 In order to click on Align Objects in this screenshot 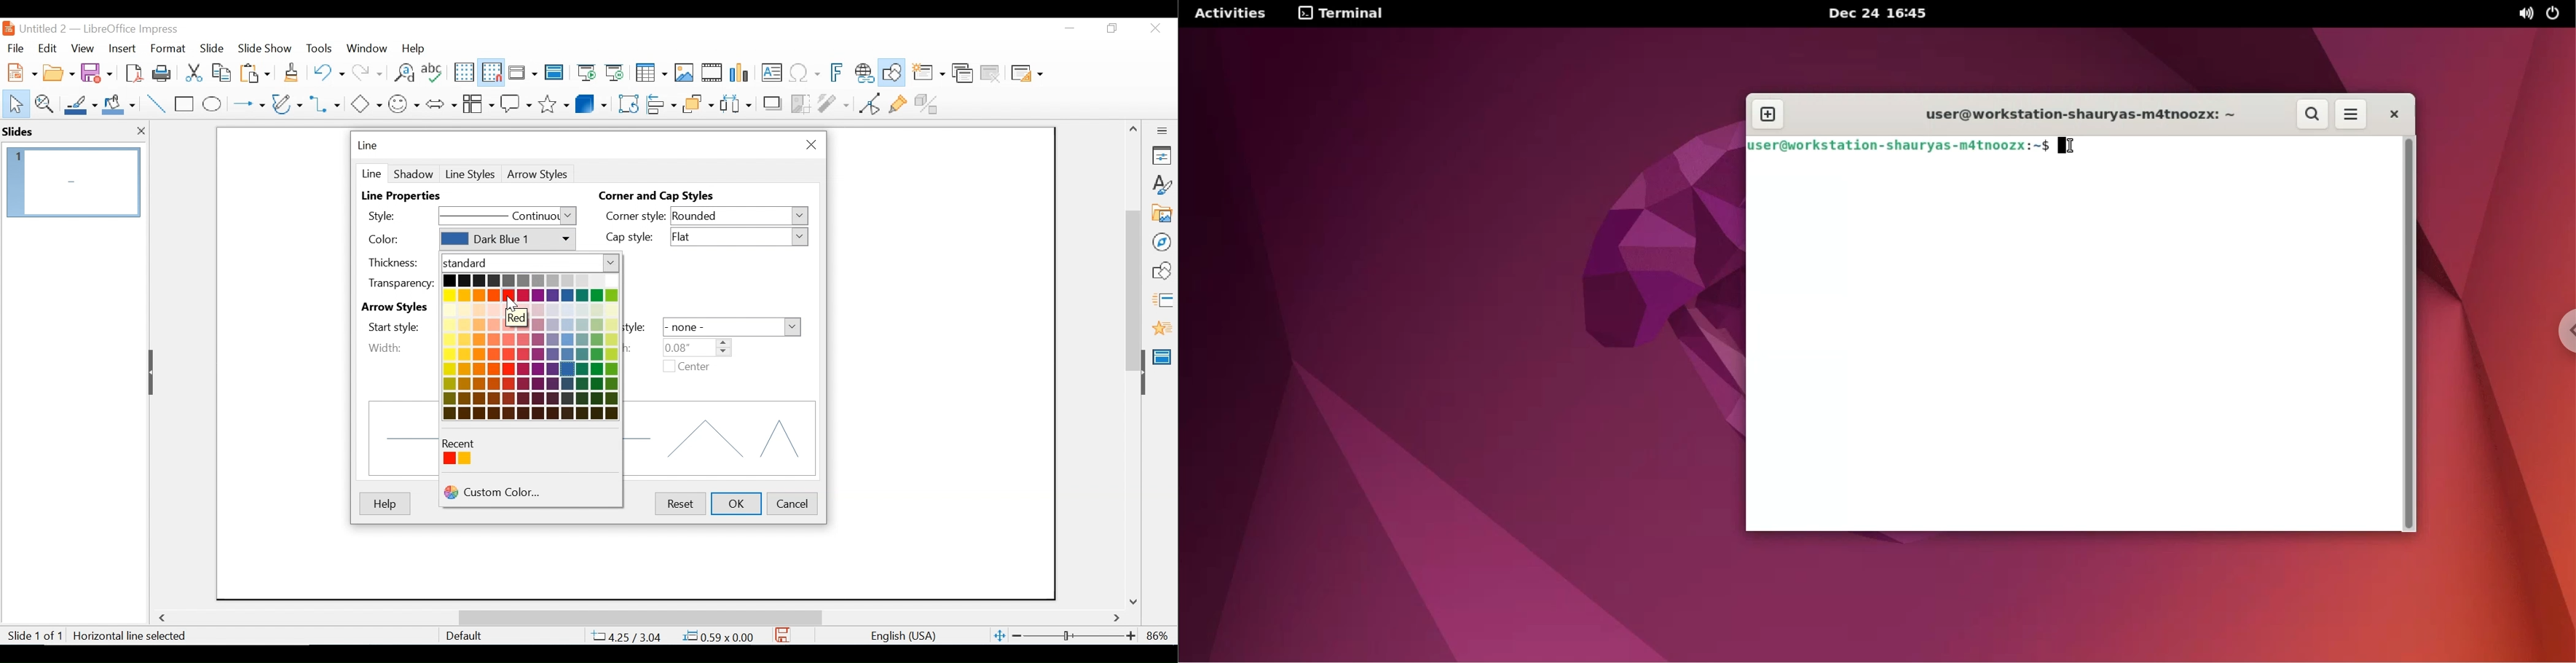, I will do `click(660, 103)`.